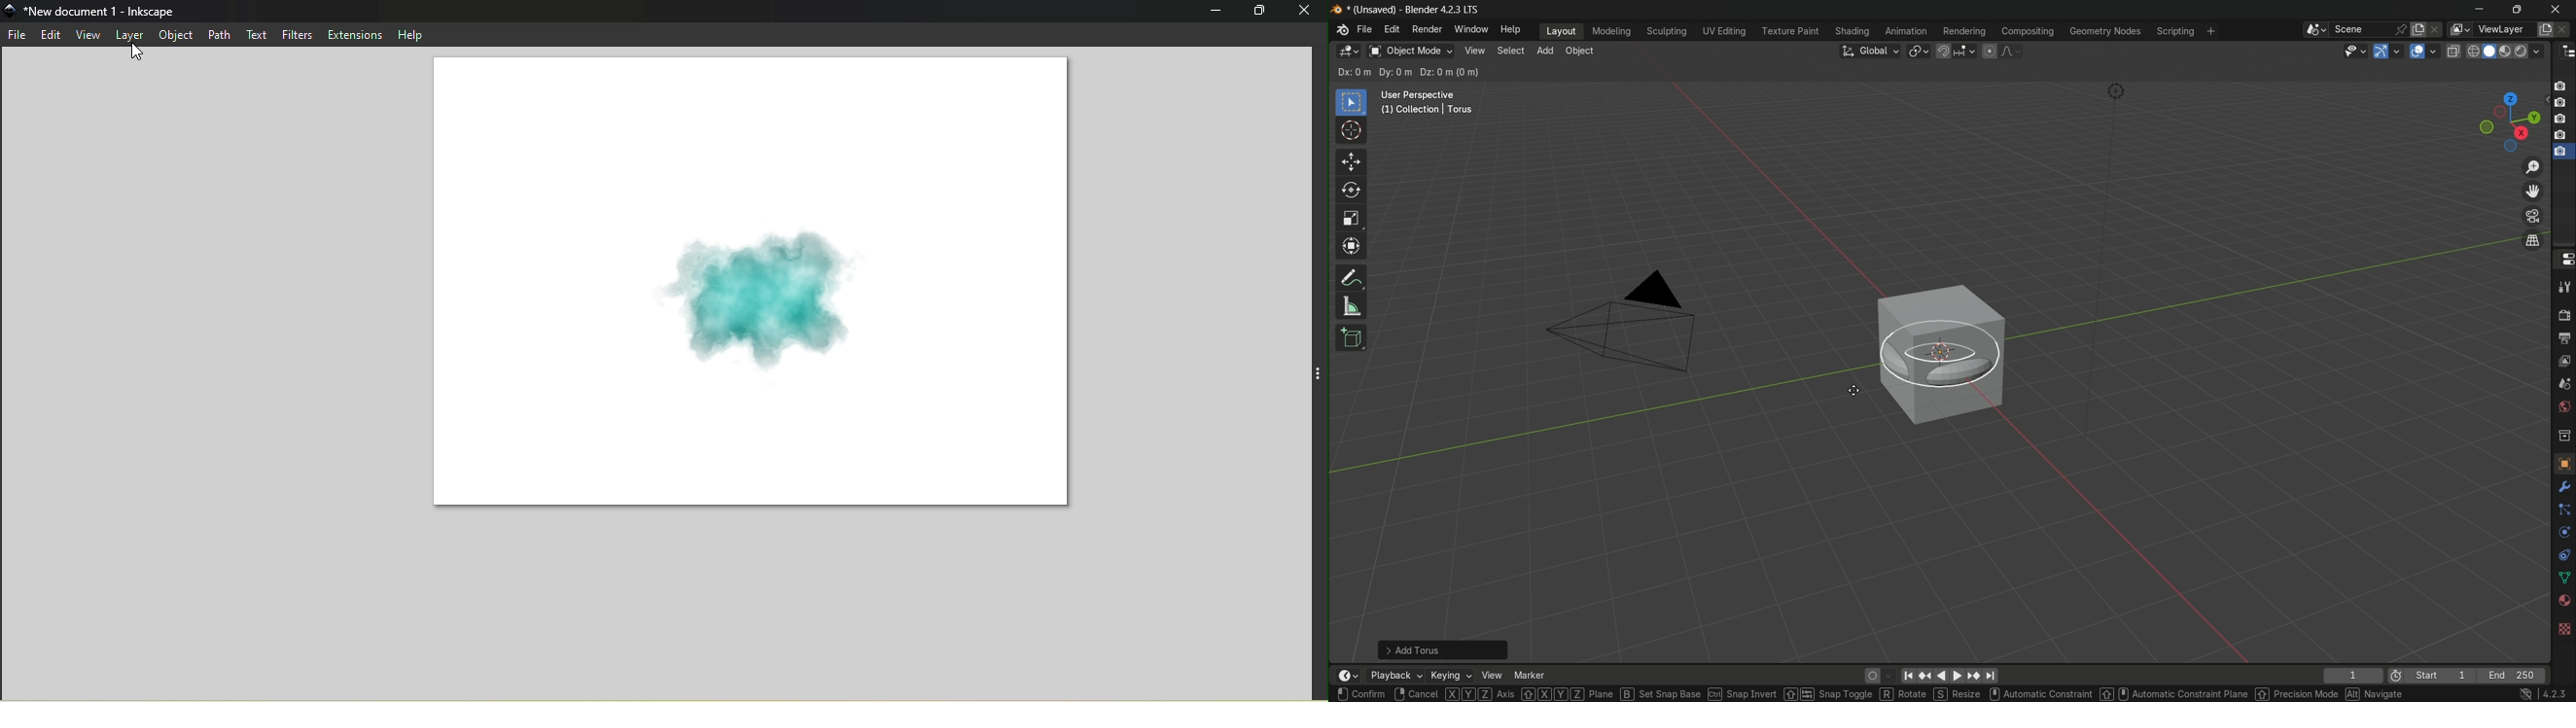 The image size is (2576, 728). What do you see at coordinates (130, 33) in the screenshot?
I see `Layer` at bounding box center [130, 33].